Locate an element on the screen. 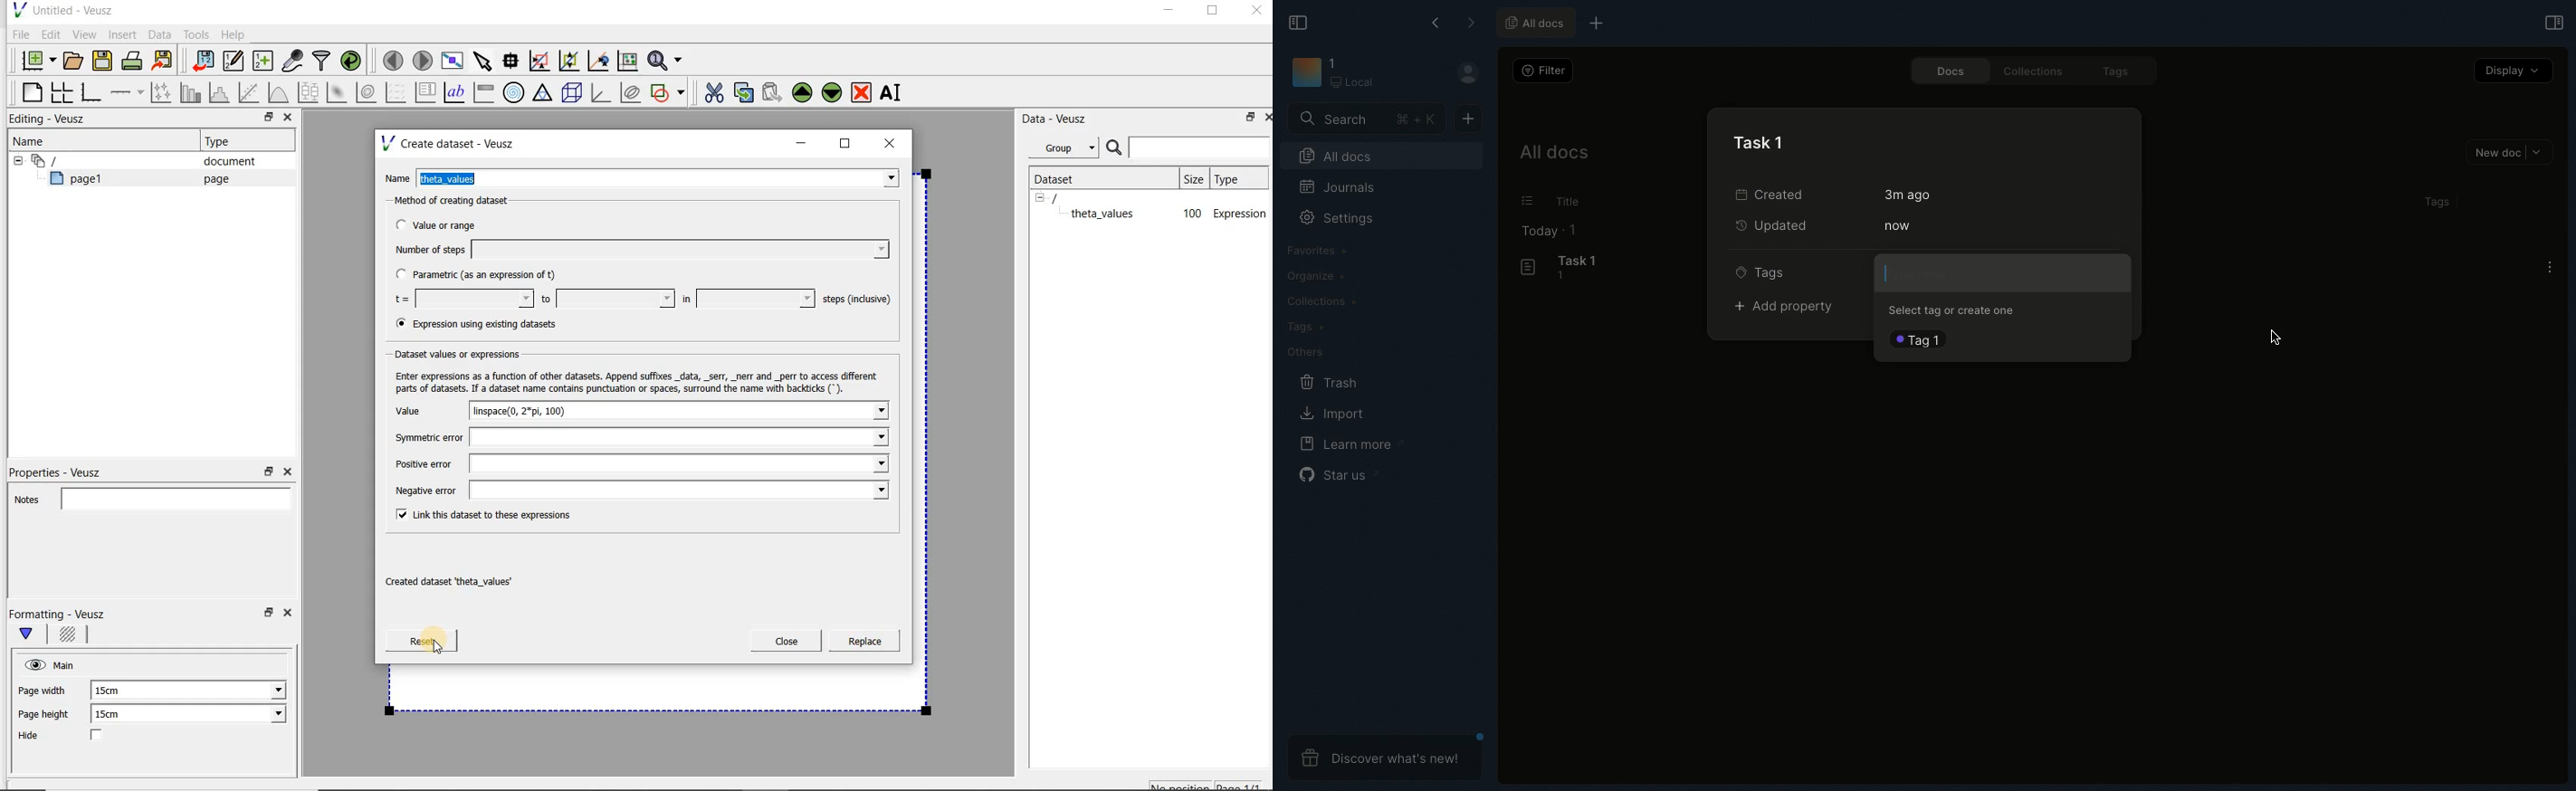 The height and width of the screenshot is (812, 2576). Enter expressions as a function of other datasets. Append suffixes _data, _serr, _nerr and _perr to access different
parts of datasets. If a dataset name contains punctuation or spaces, surround the name with backticks (*). is located at coordinates (640, 382).